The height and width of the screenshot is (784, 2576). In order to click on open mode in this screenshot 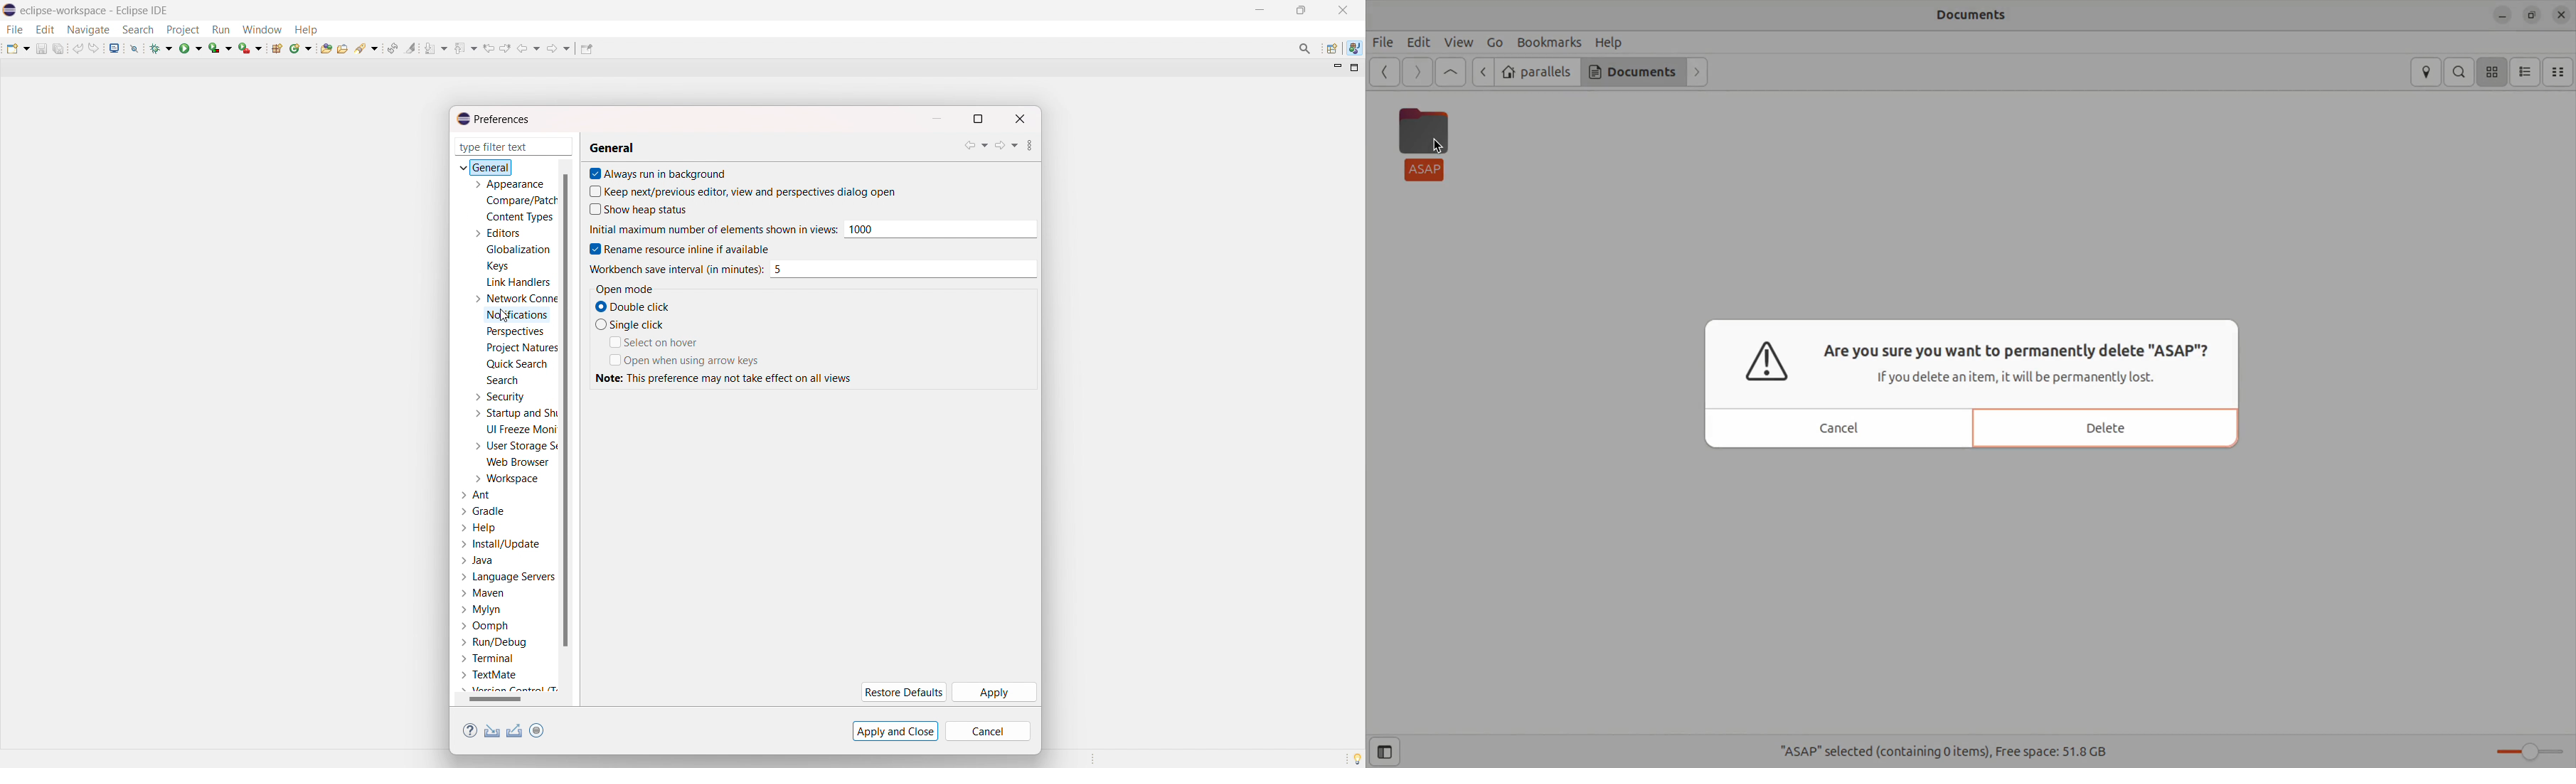, I will do `click(624, 289)`.